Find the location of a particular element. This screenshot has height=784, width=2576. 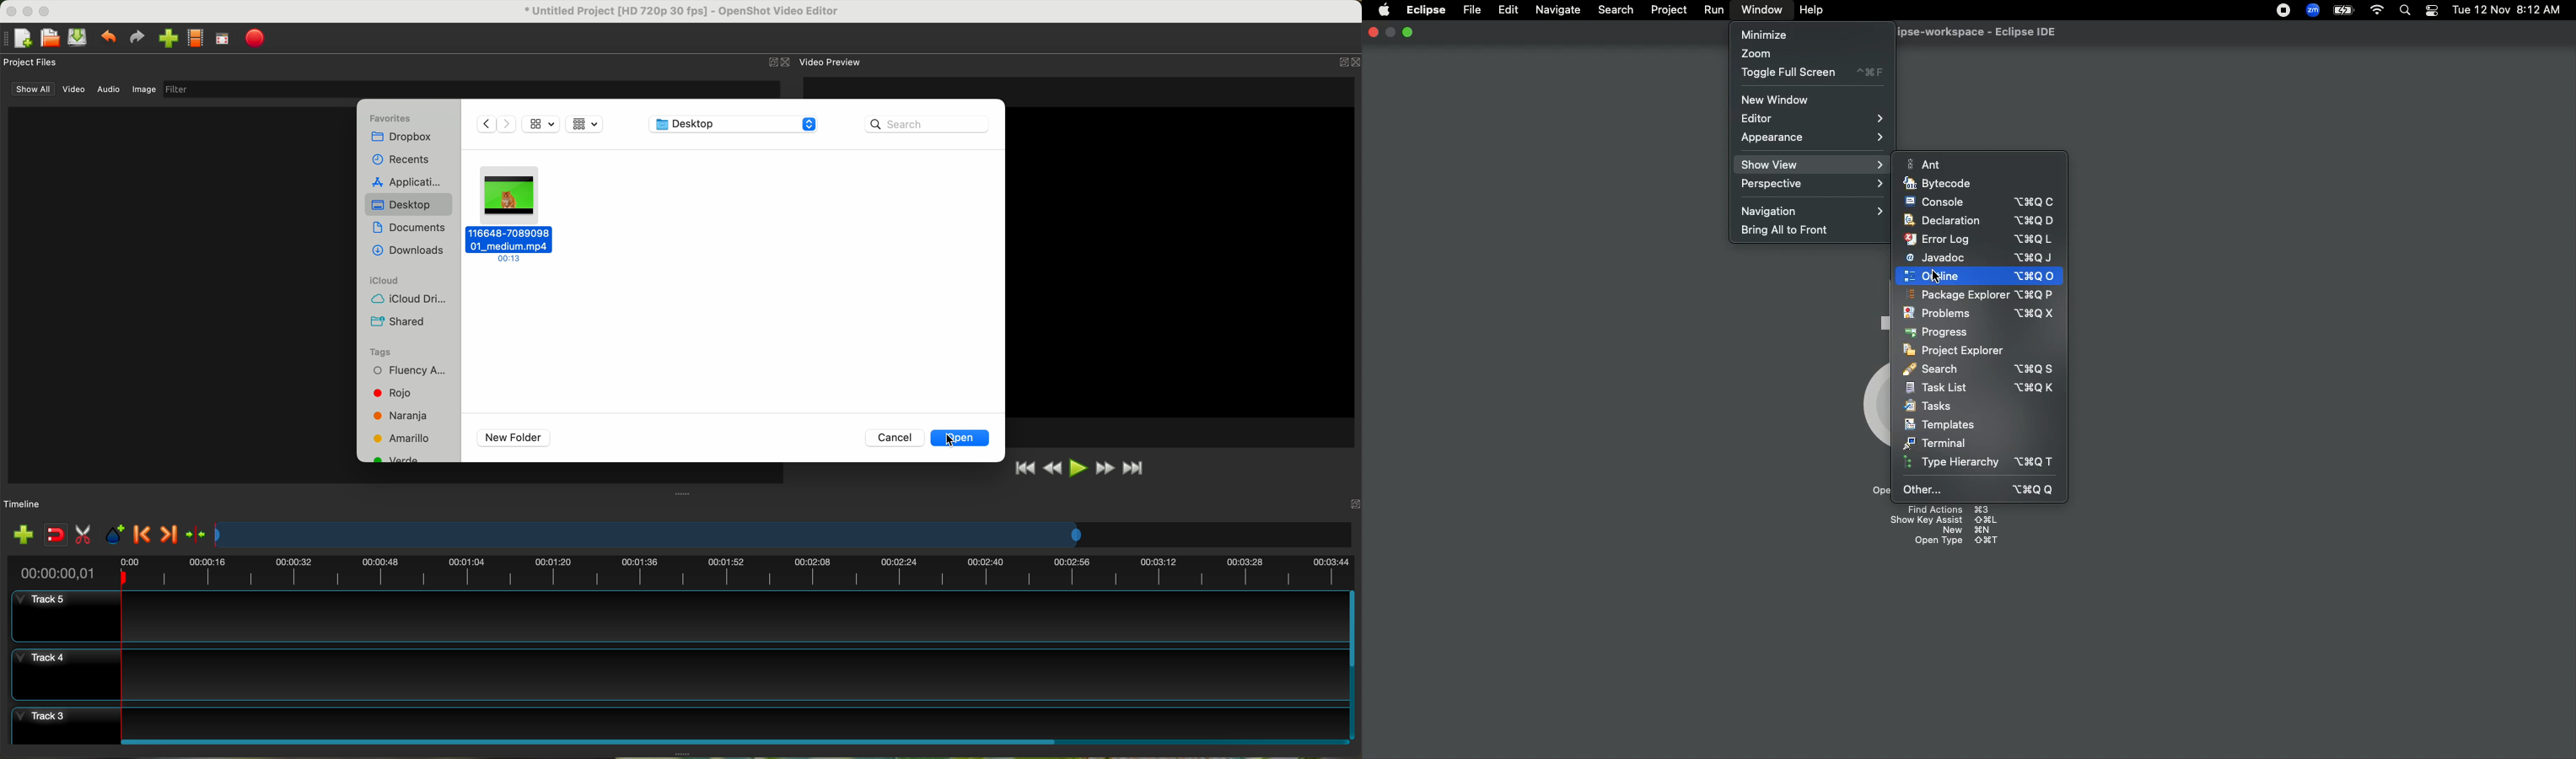

video selected is located at coordinates (511, 214).